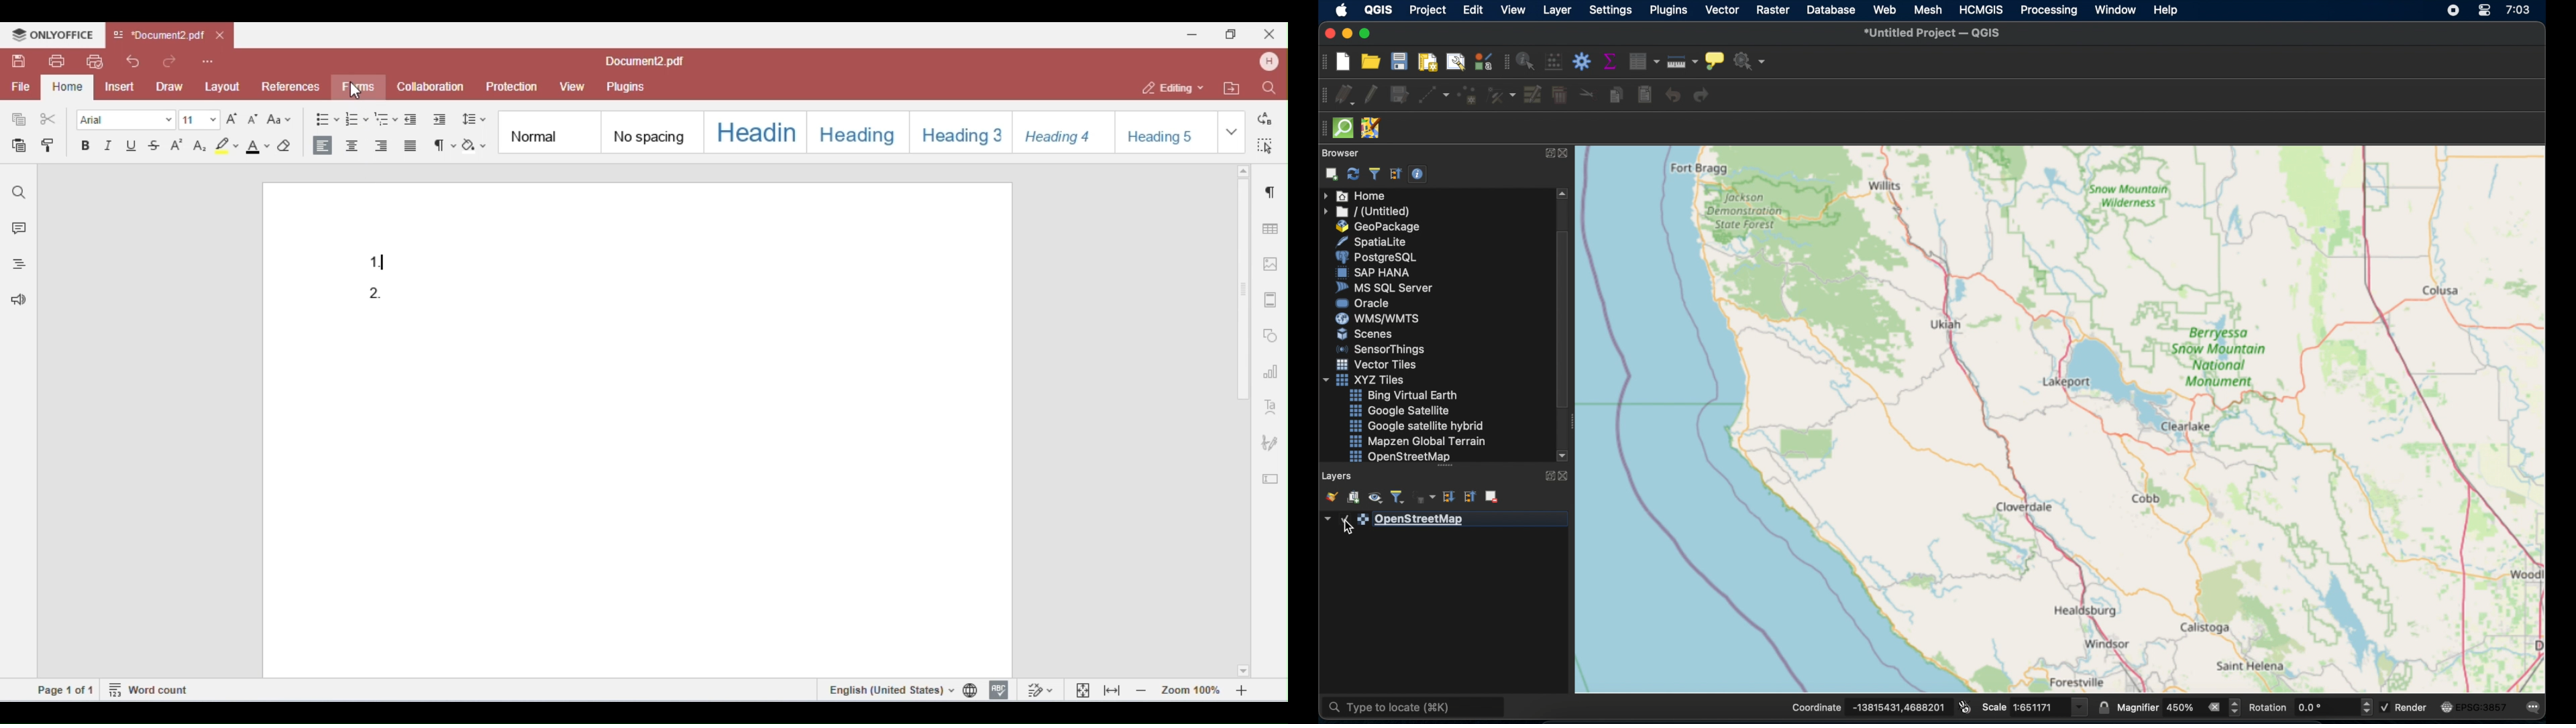 This screenshot has height=728, width=2576. Describe the element at coordinates (1429, 11) in the screenshot. I see `project` at that location.